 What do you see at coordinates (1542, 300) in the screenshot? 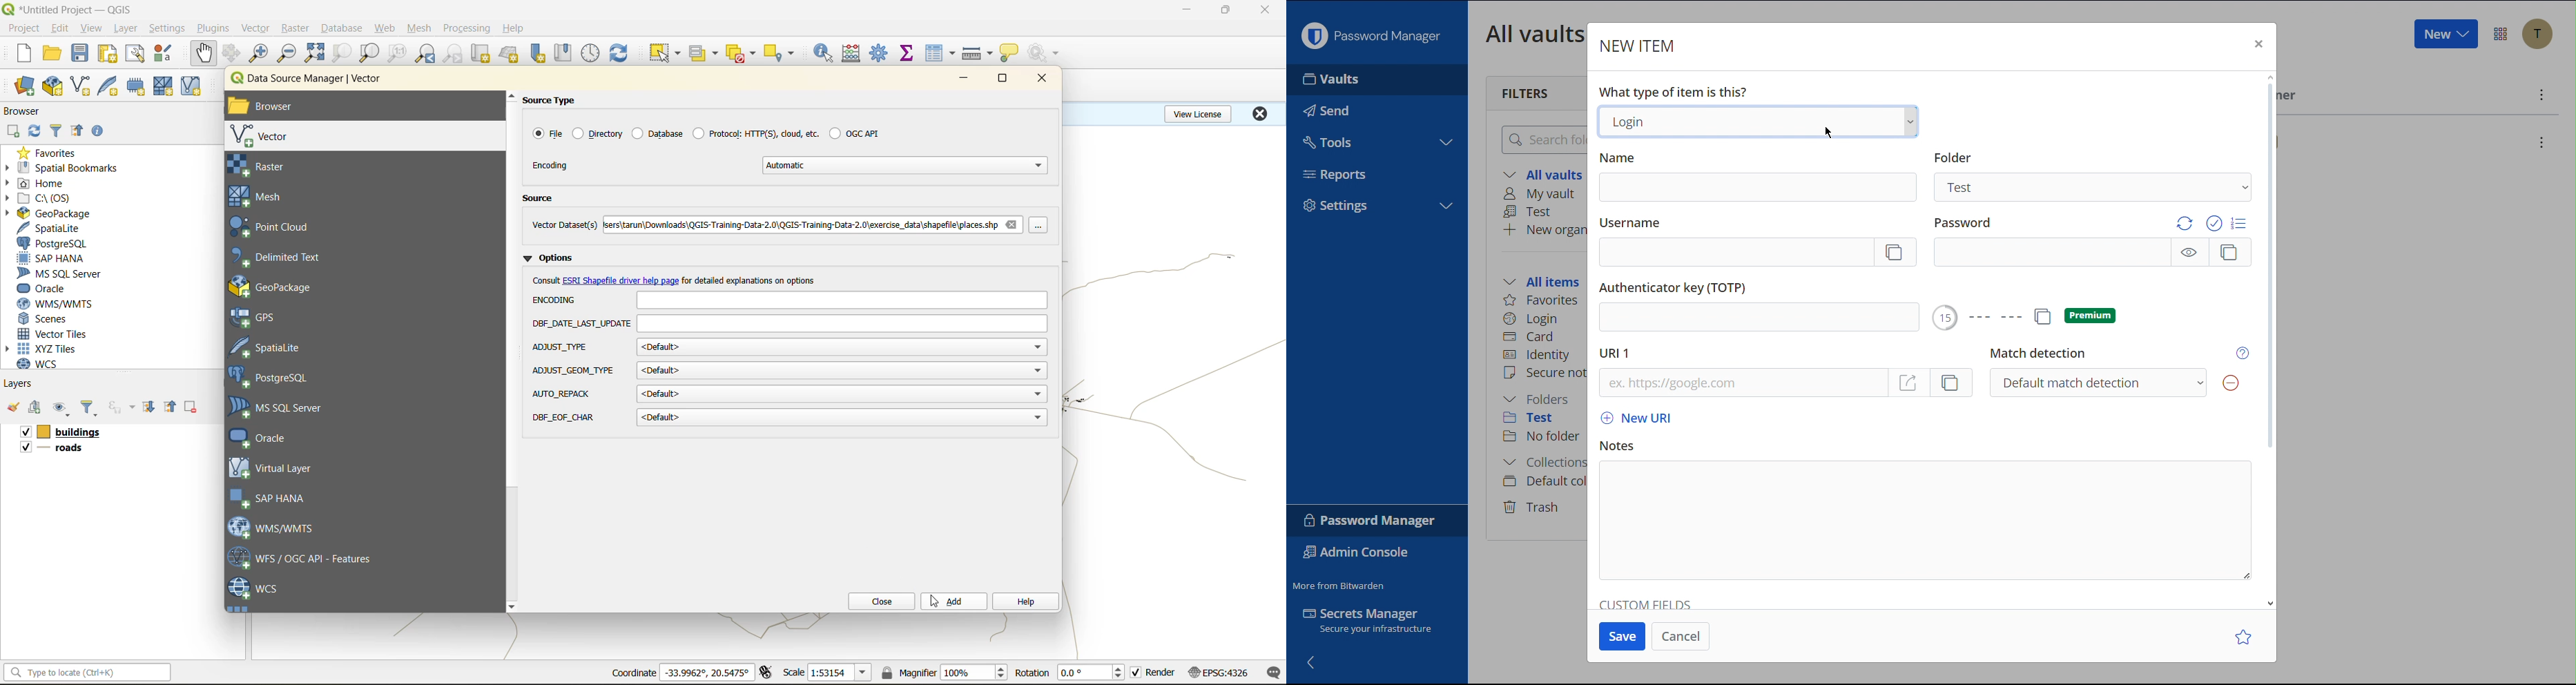
I see `Favorites` at bounding box center [1542, 300].